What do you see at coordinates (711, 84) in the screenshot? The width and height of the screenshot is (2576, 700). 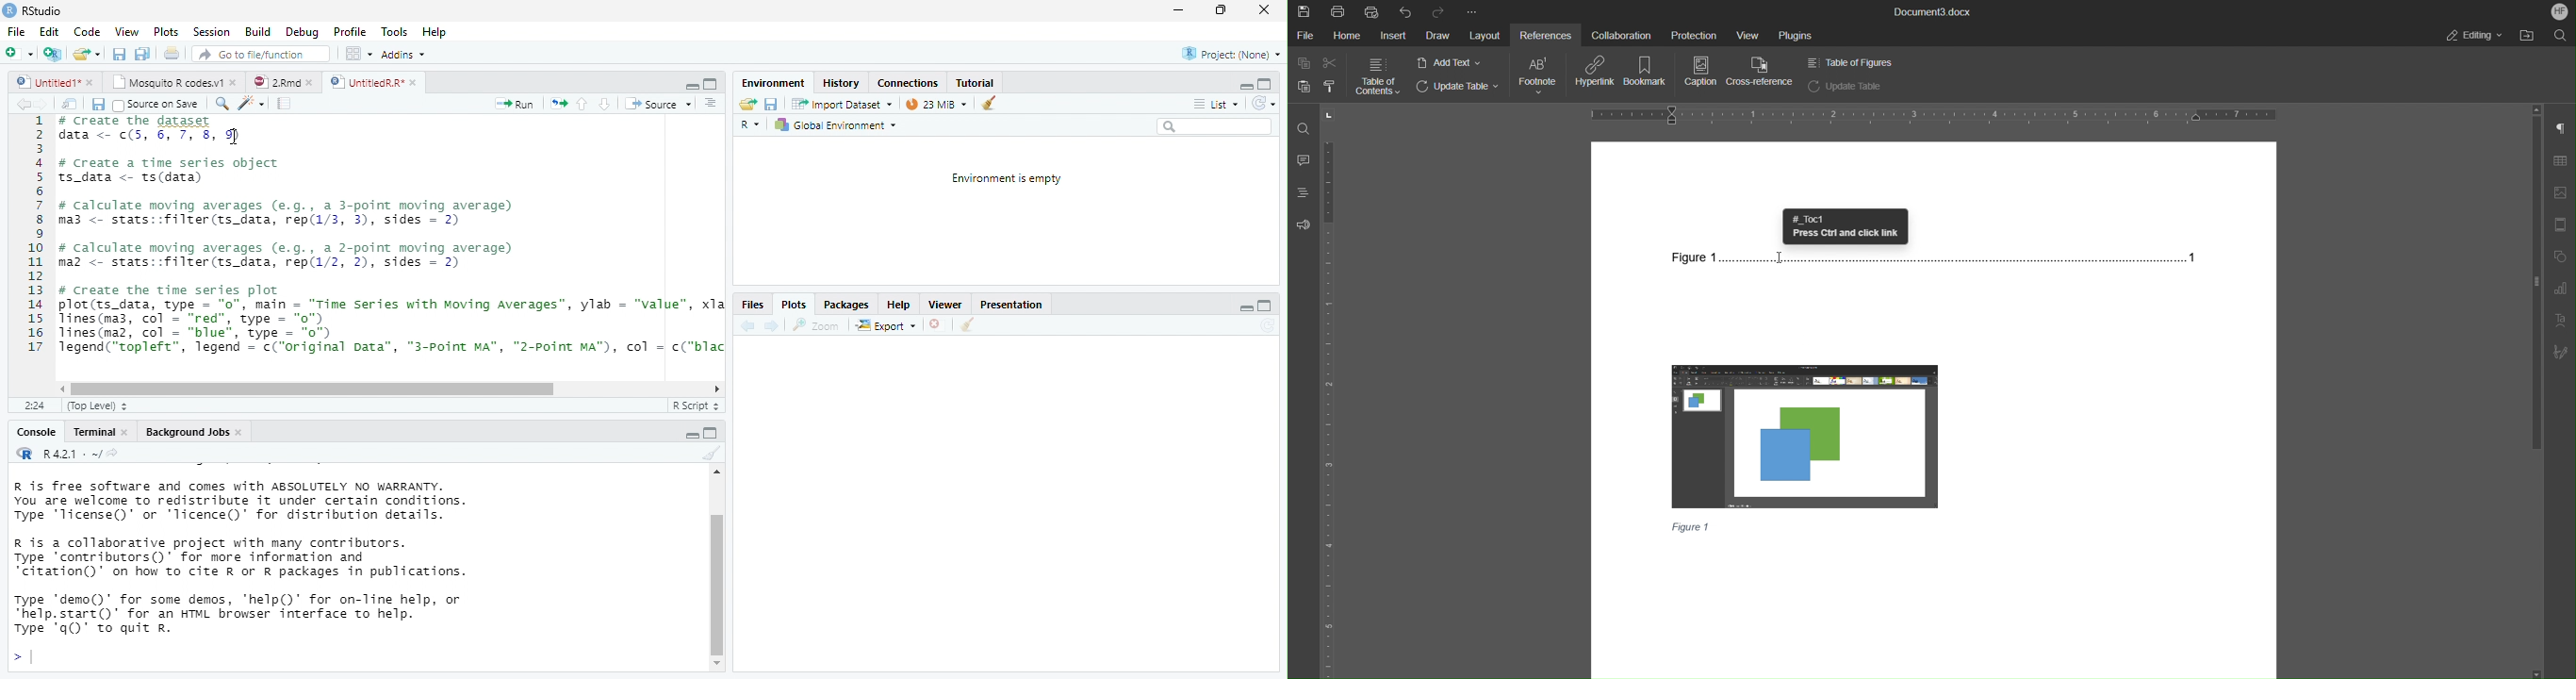 I see `maximize` at bounding box center [711, 84].